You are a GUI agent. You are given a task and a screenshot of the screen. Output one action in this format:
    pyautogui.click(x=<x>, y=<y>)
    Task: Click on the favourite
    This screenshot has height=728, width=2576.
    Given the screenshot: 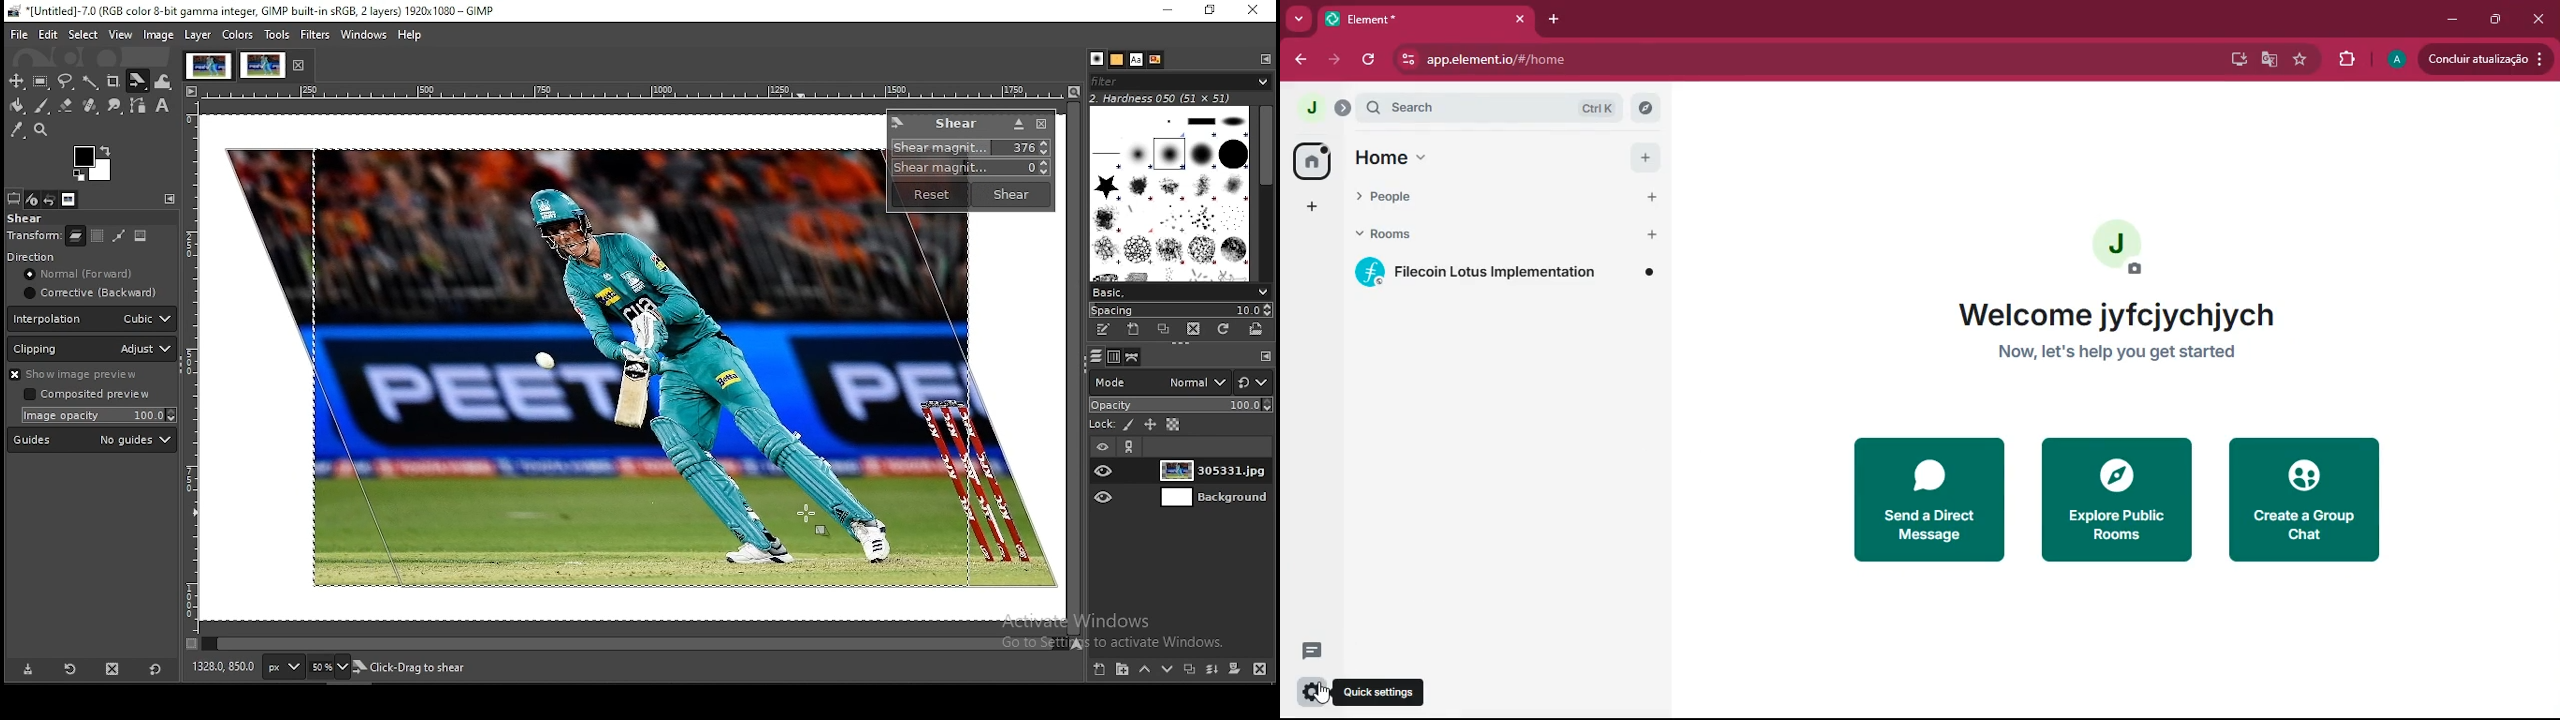 What is the action you would take?
    pyautogui.click(x=2305, y=59)
    